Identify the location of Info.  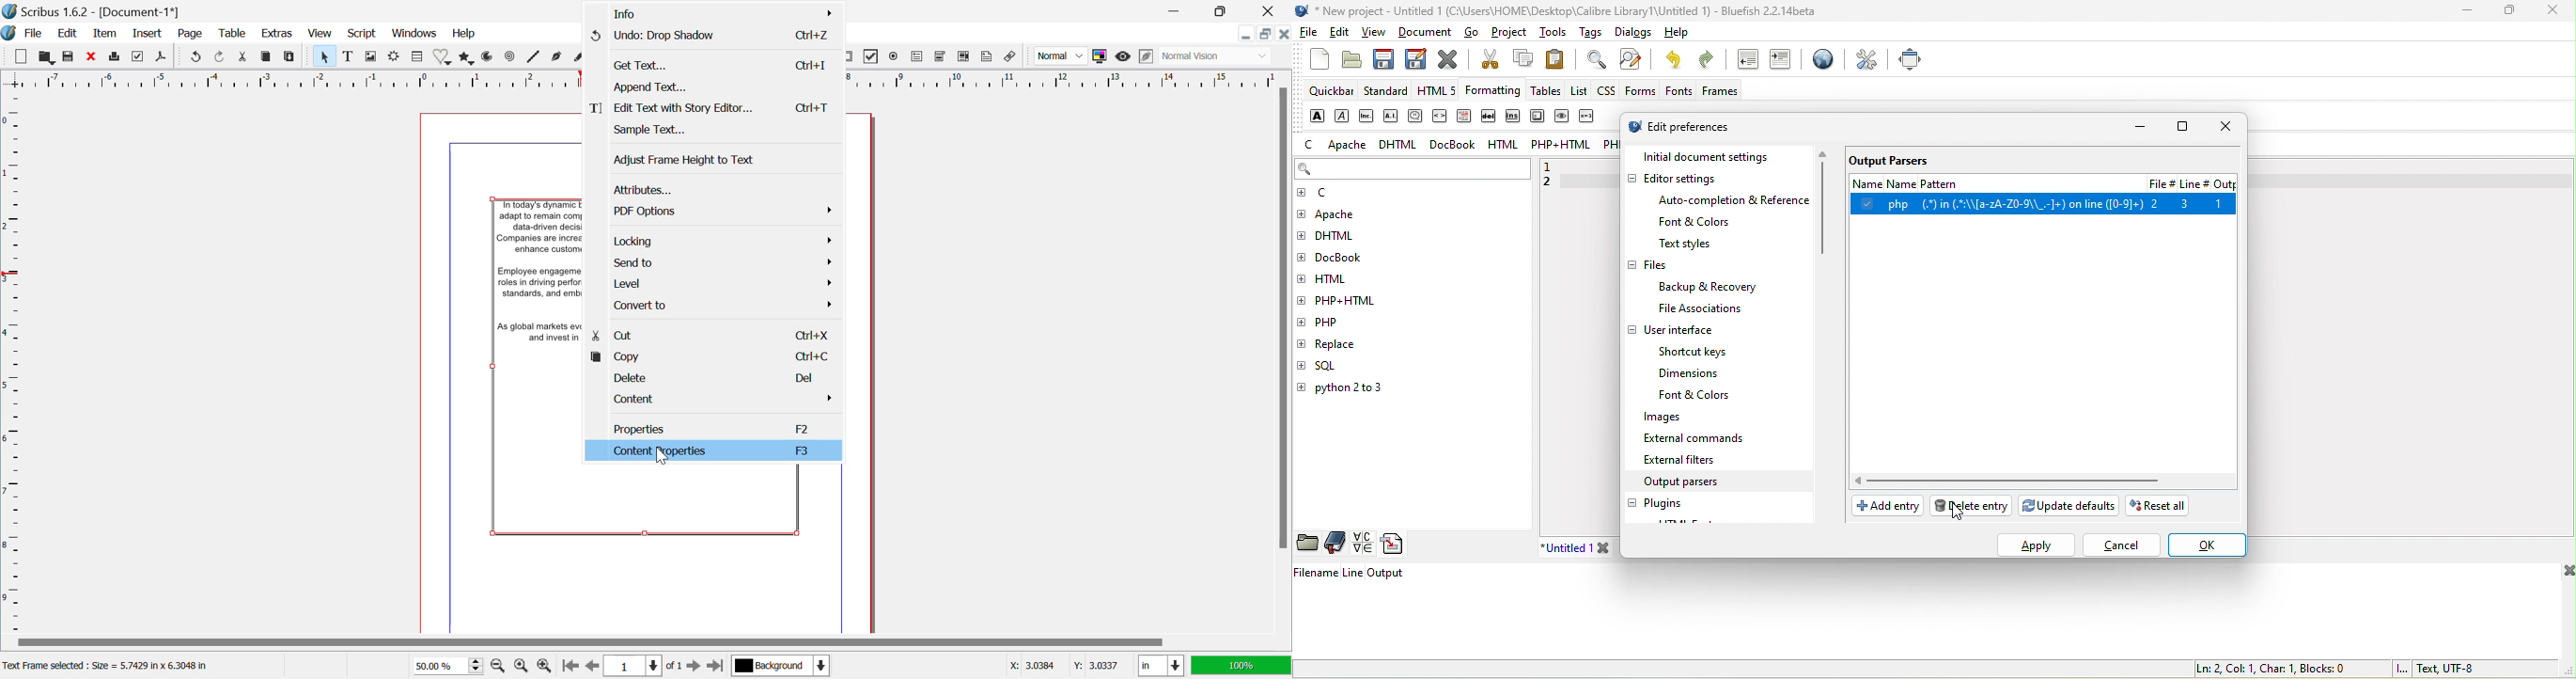
(708, 12).